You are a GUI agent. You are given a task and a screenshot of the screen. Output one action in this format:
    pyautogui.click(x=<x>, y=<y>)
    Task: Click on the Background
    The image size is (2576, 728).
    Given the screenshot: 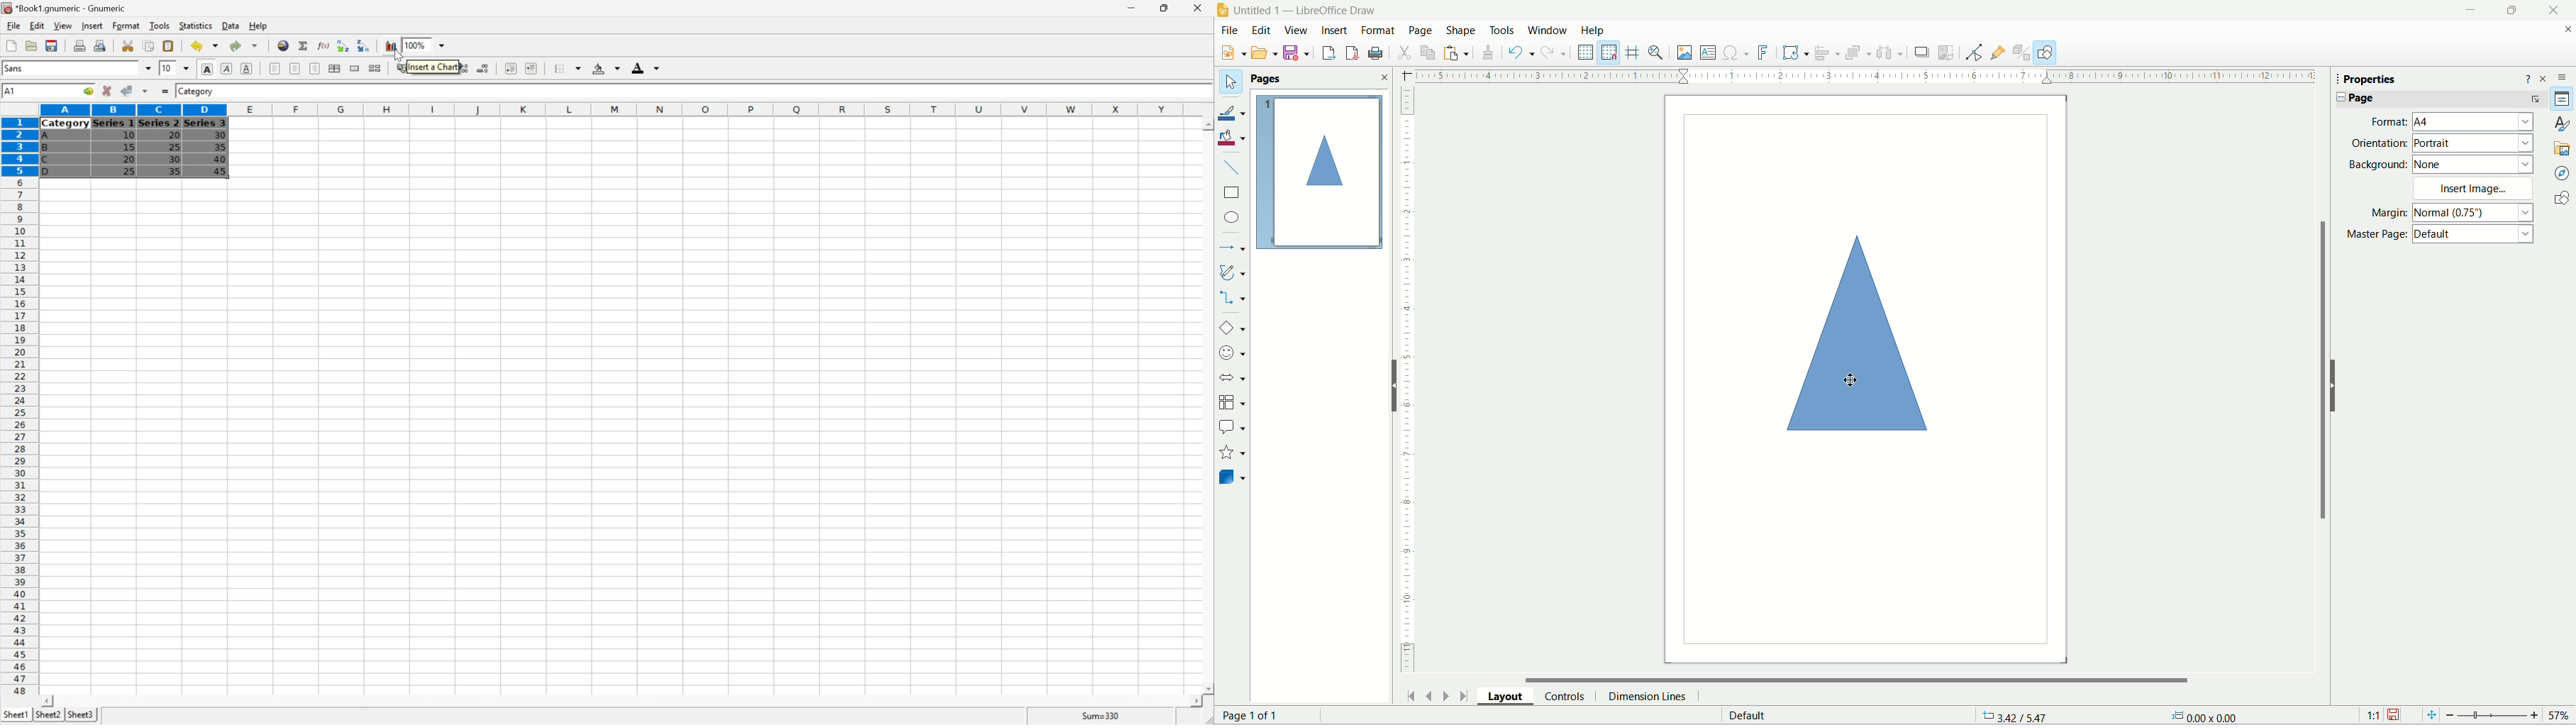 What is the action you would take?
    pyautogui.click(x=2375, y=165)
    